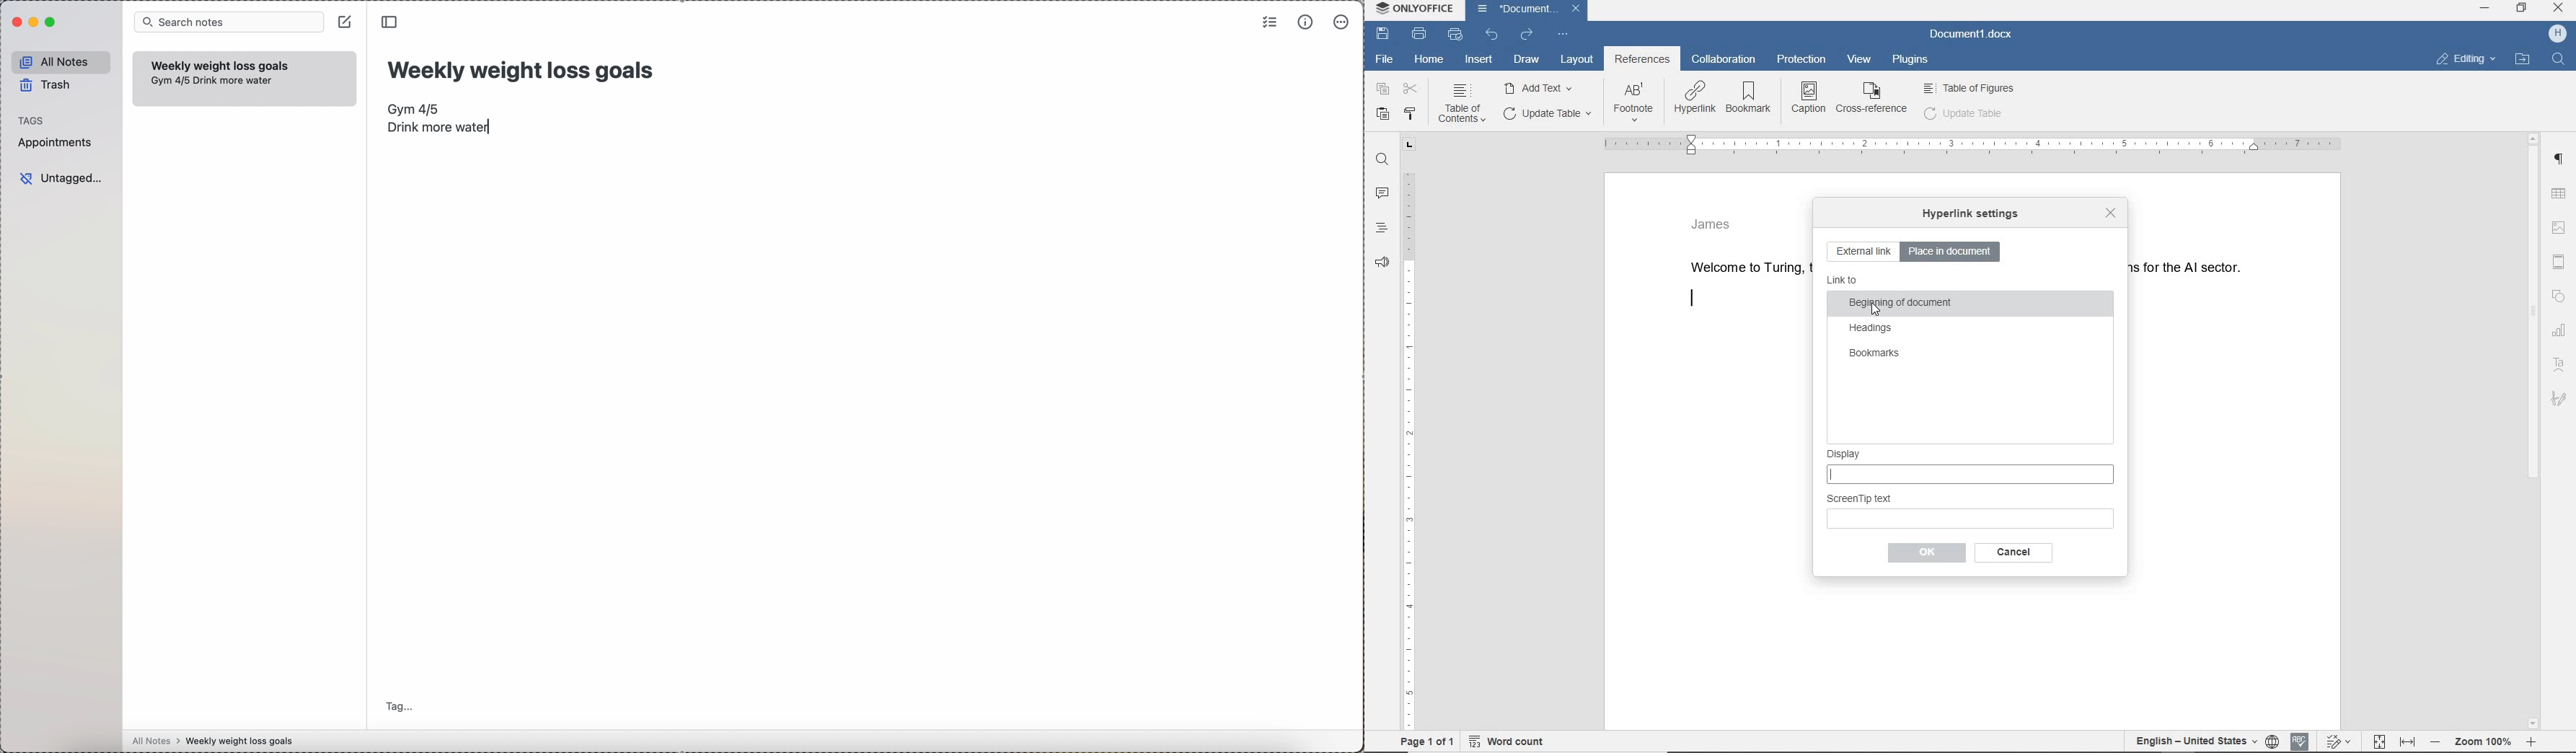 The height and width of the screenshot is (756, 2576). I want to click on Gym 4/5, so click(170, 81).